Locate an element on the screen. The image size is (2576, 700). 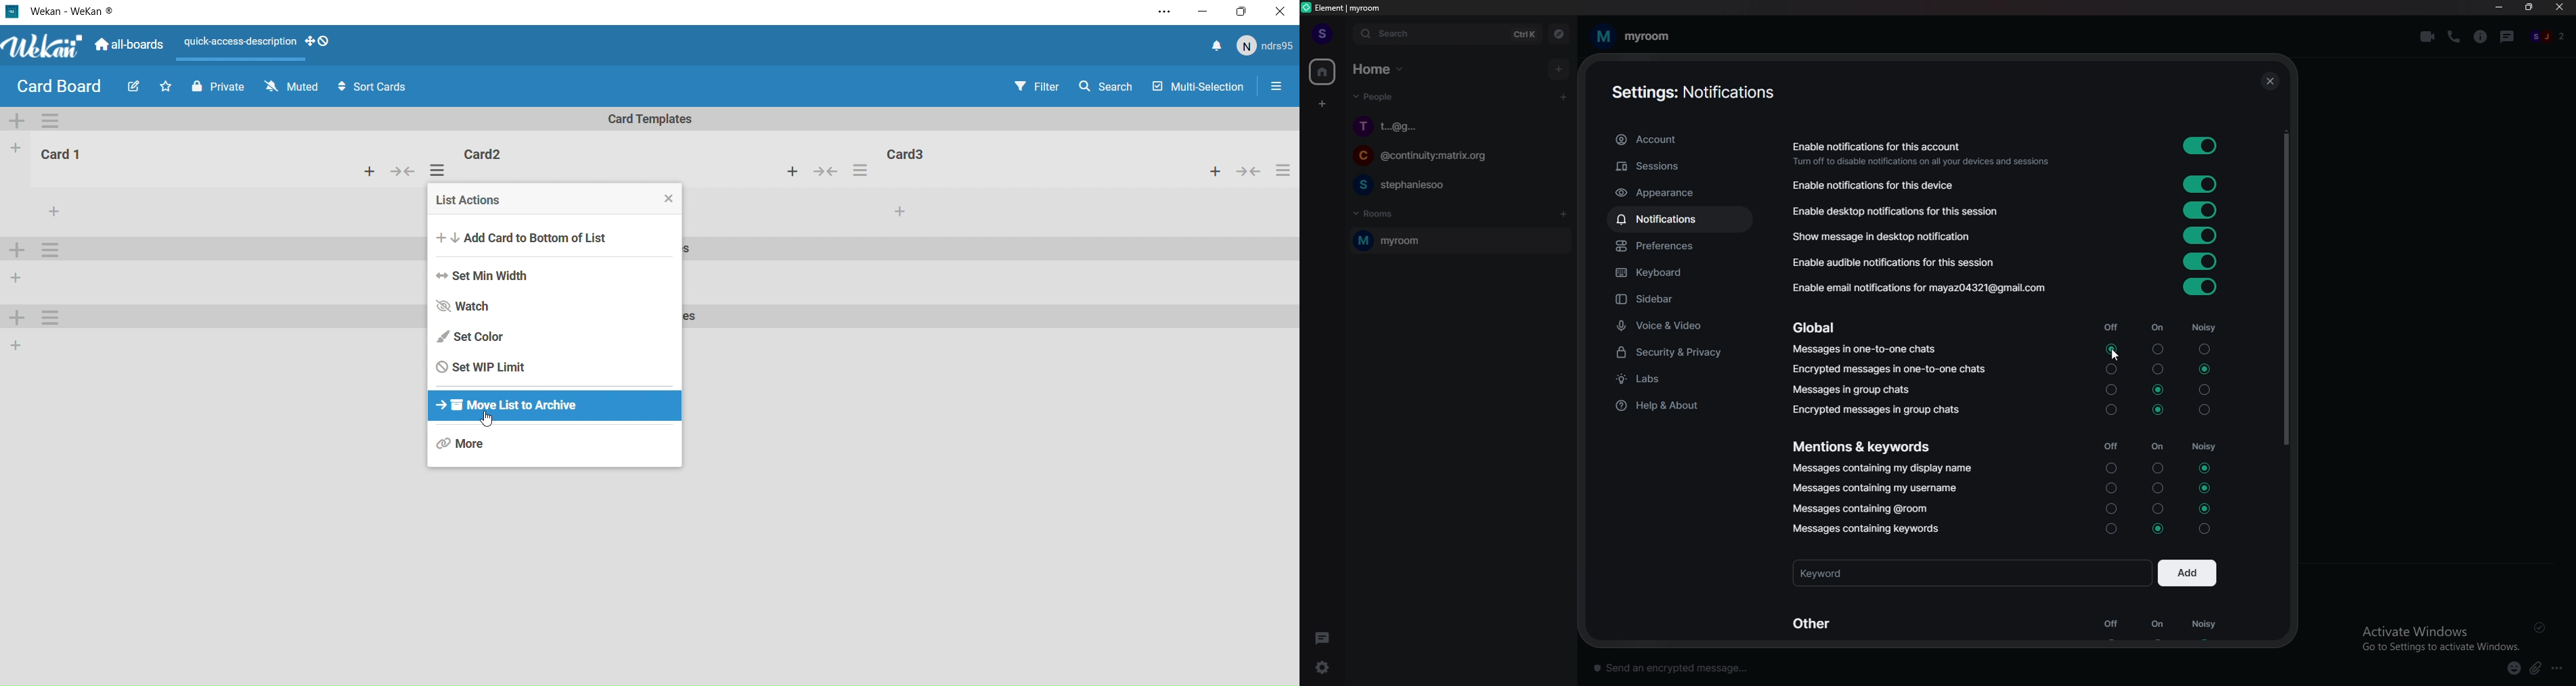
Activate Windows is located at coordinates (2439, 633).